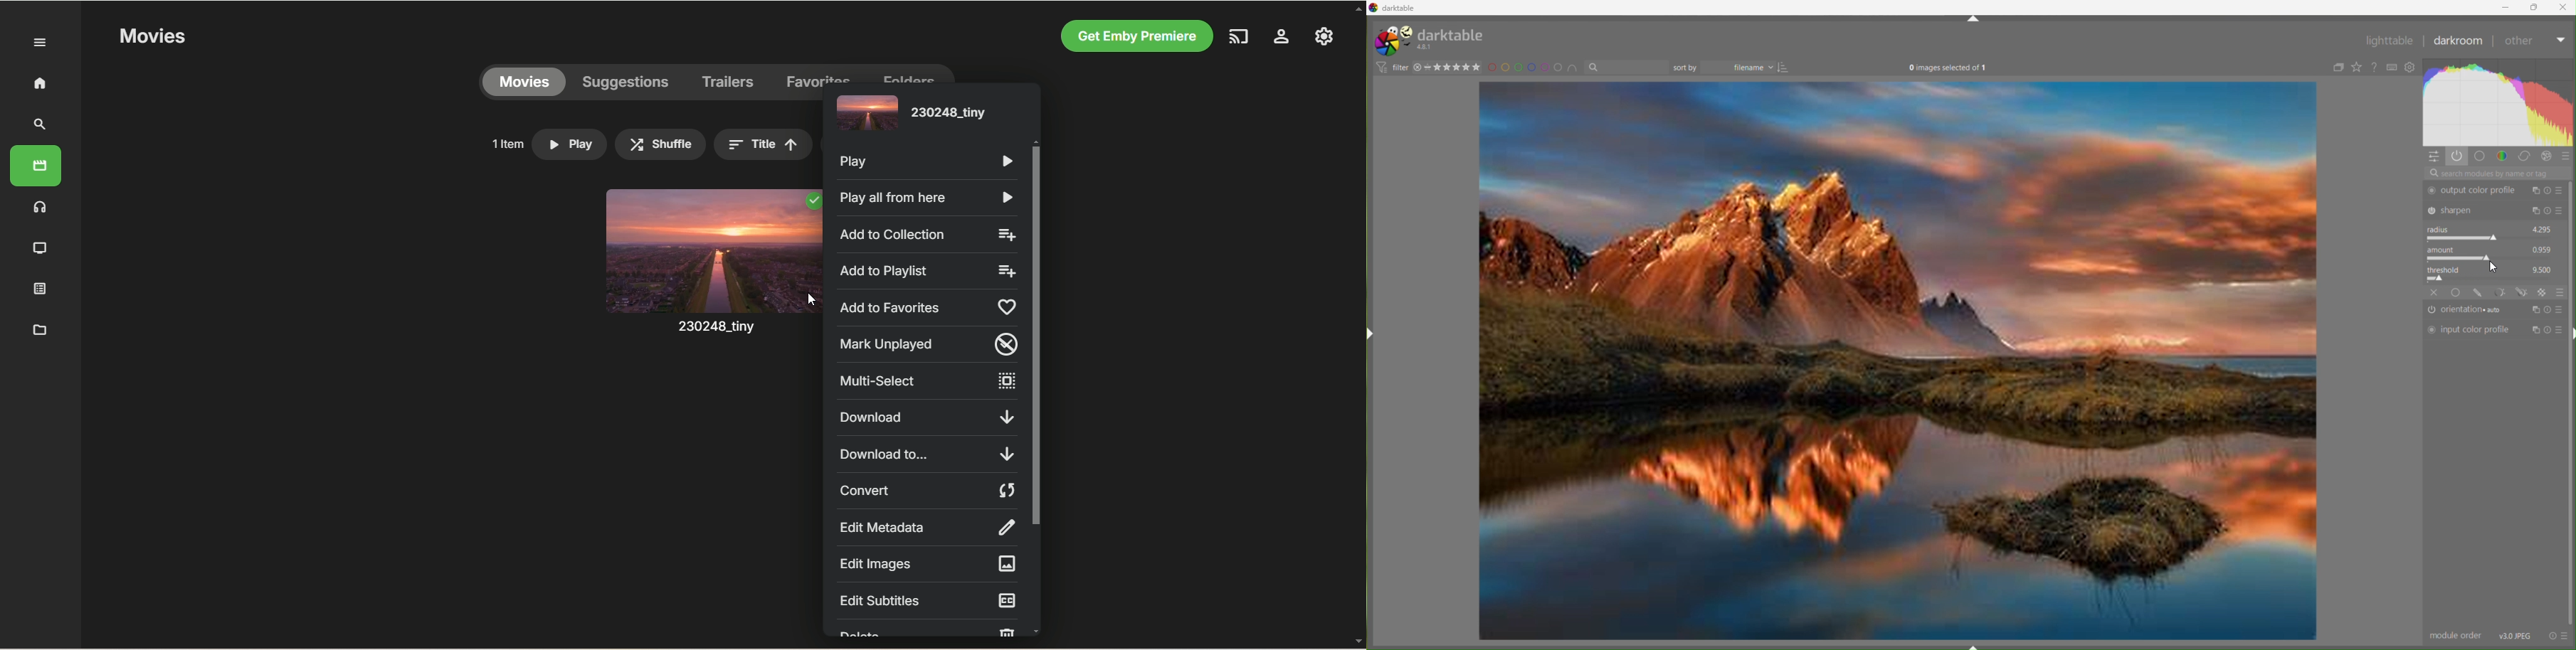 This screenshot has width=2576, height=672. Describe the element at coordinates (2480, 293) in the screenshot. I see `draw` at that location.